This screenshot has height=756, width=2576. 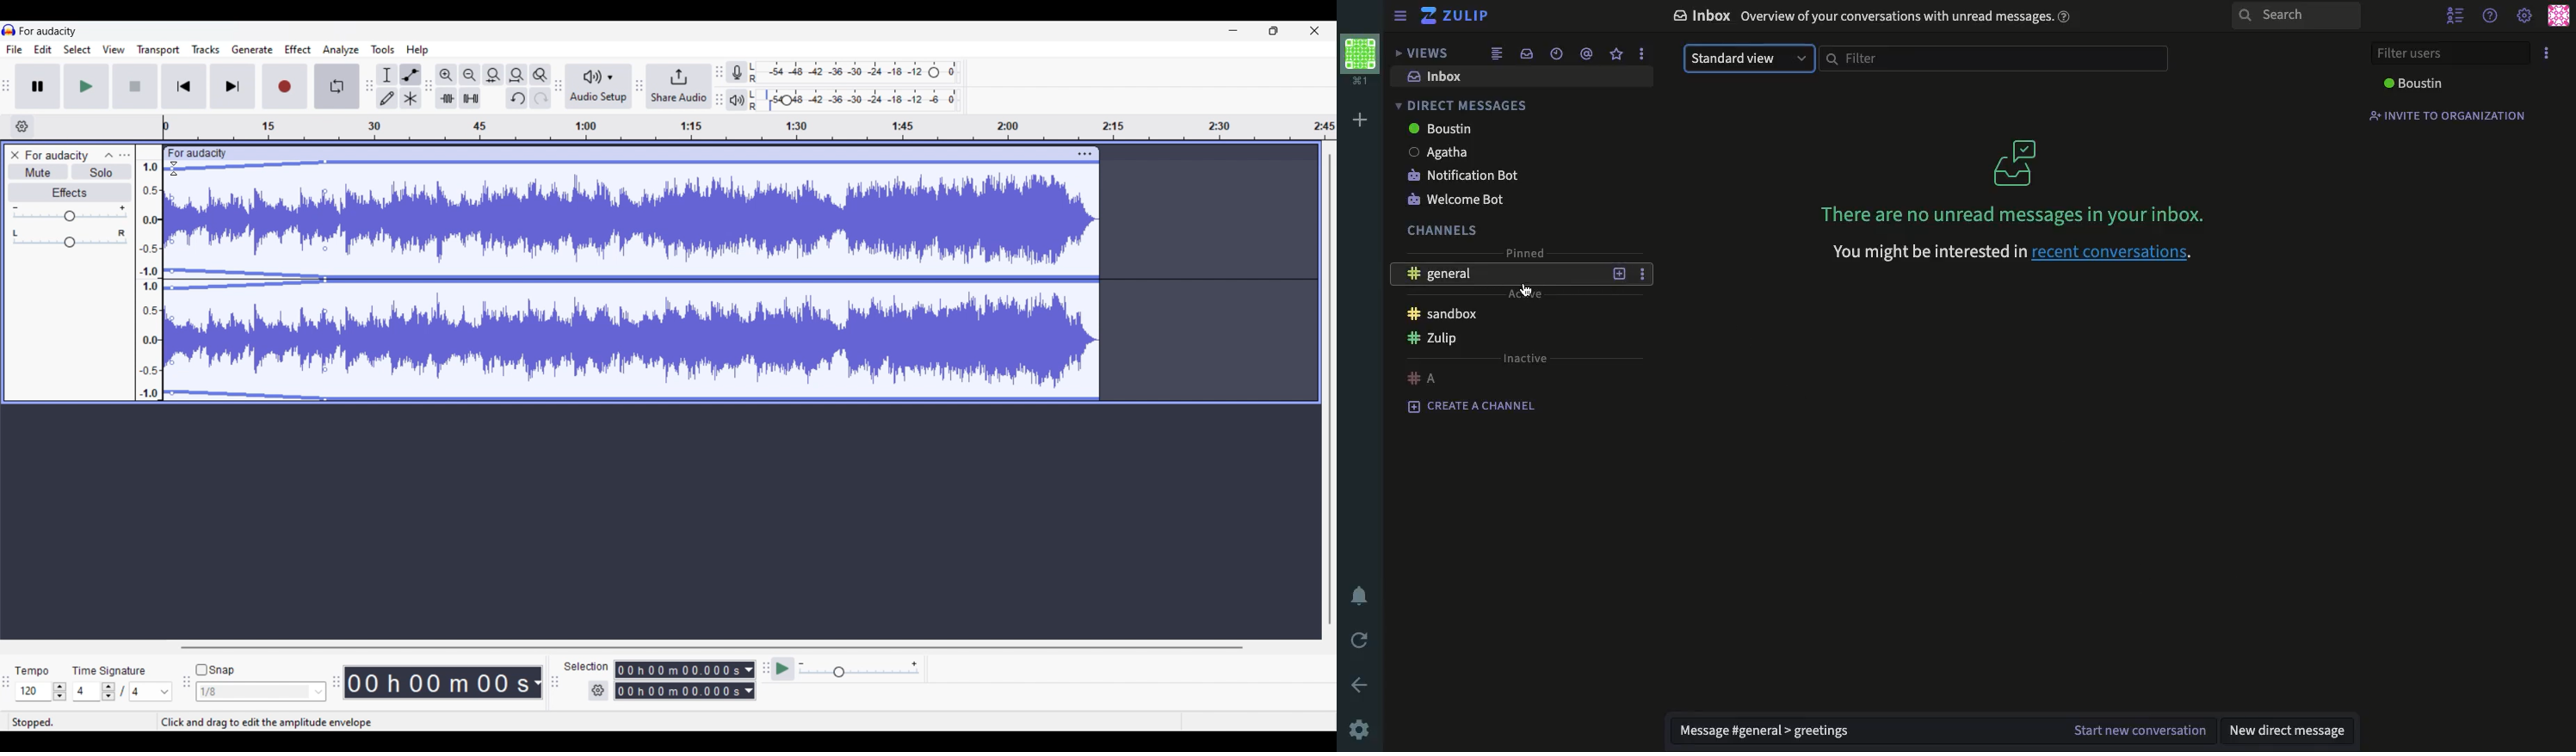 I want to click on Zoom toggle, so click(x=540, y=75).